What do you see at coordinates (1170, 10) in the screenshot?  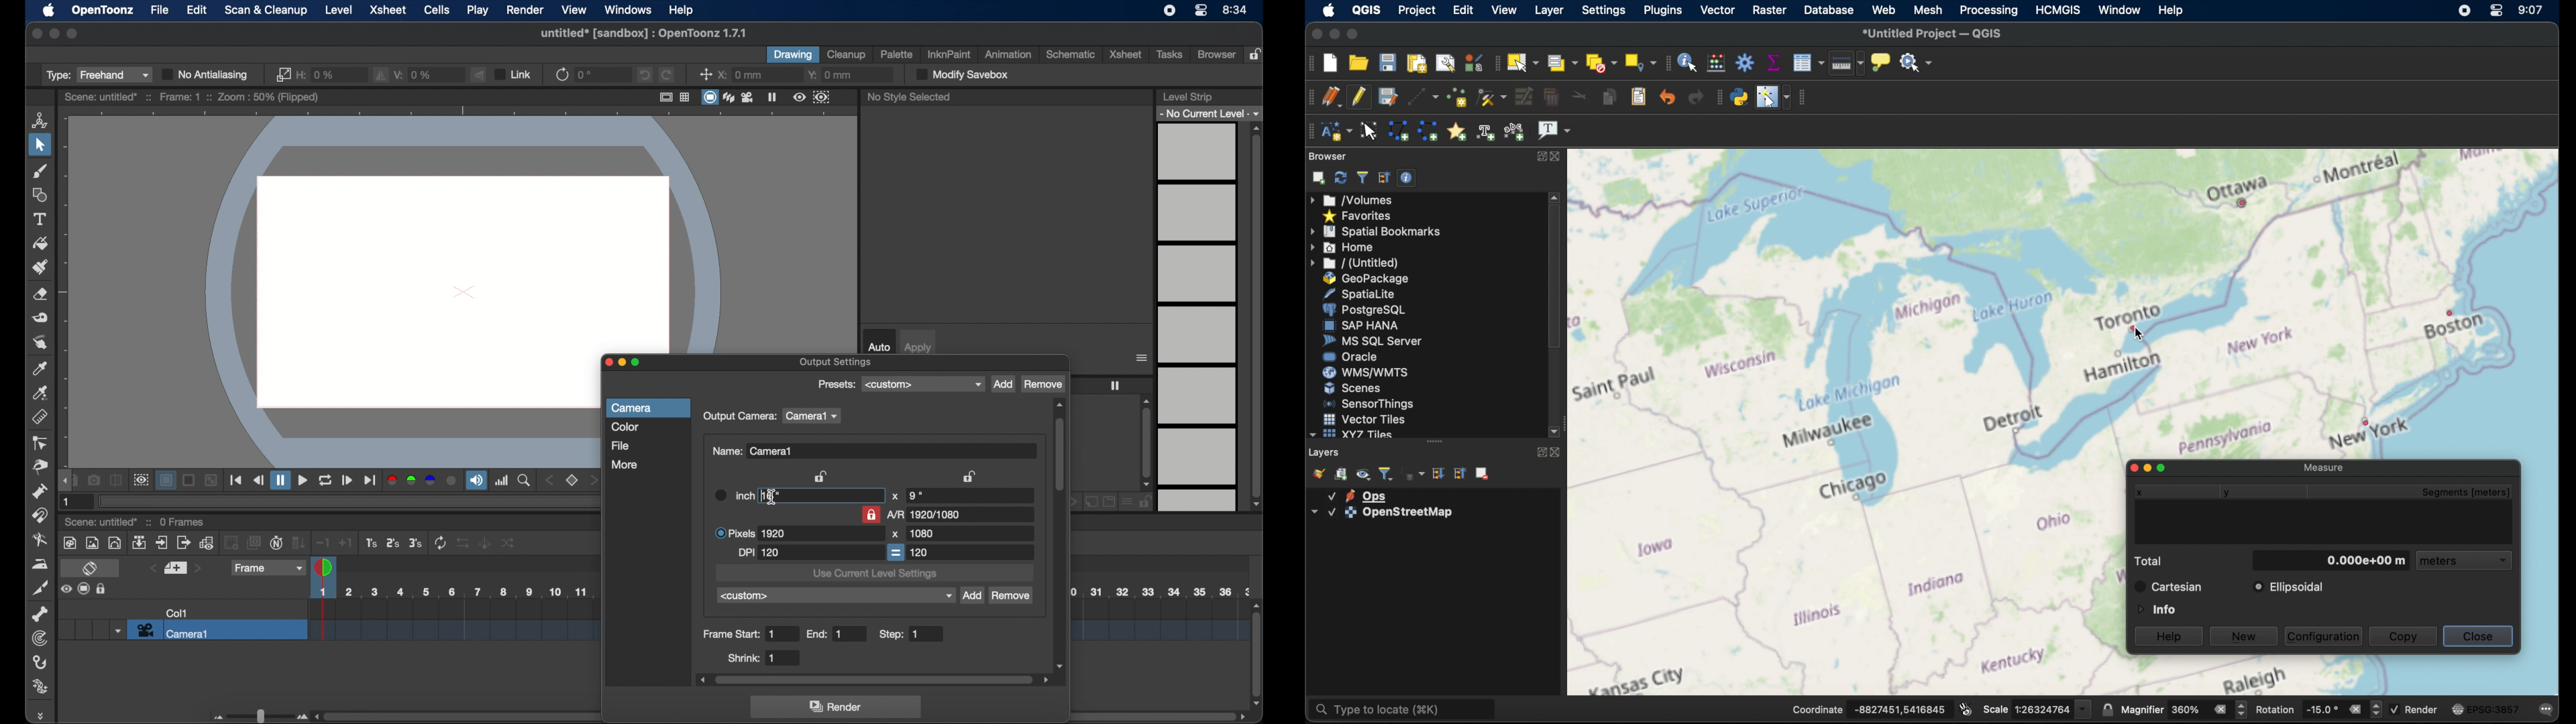 I see `screen recorder icon` at bounding box center [1170, 10].